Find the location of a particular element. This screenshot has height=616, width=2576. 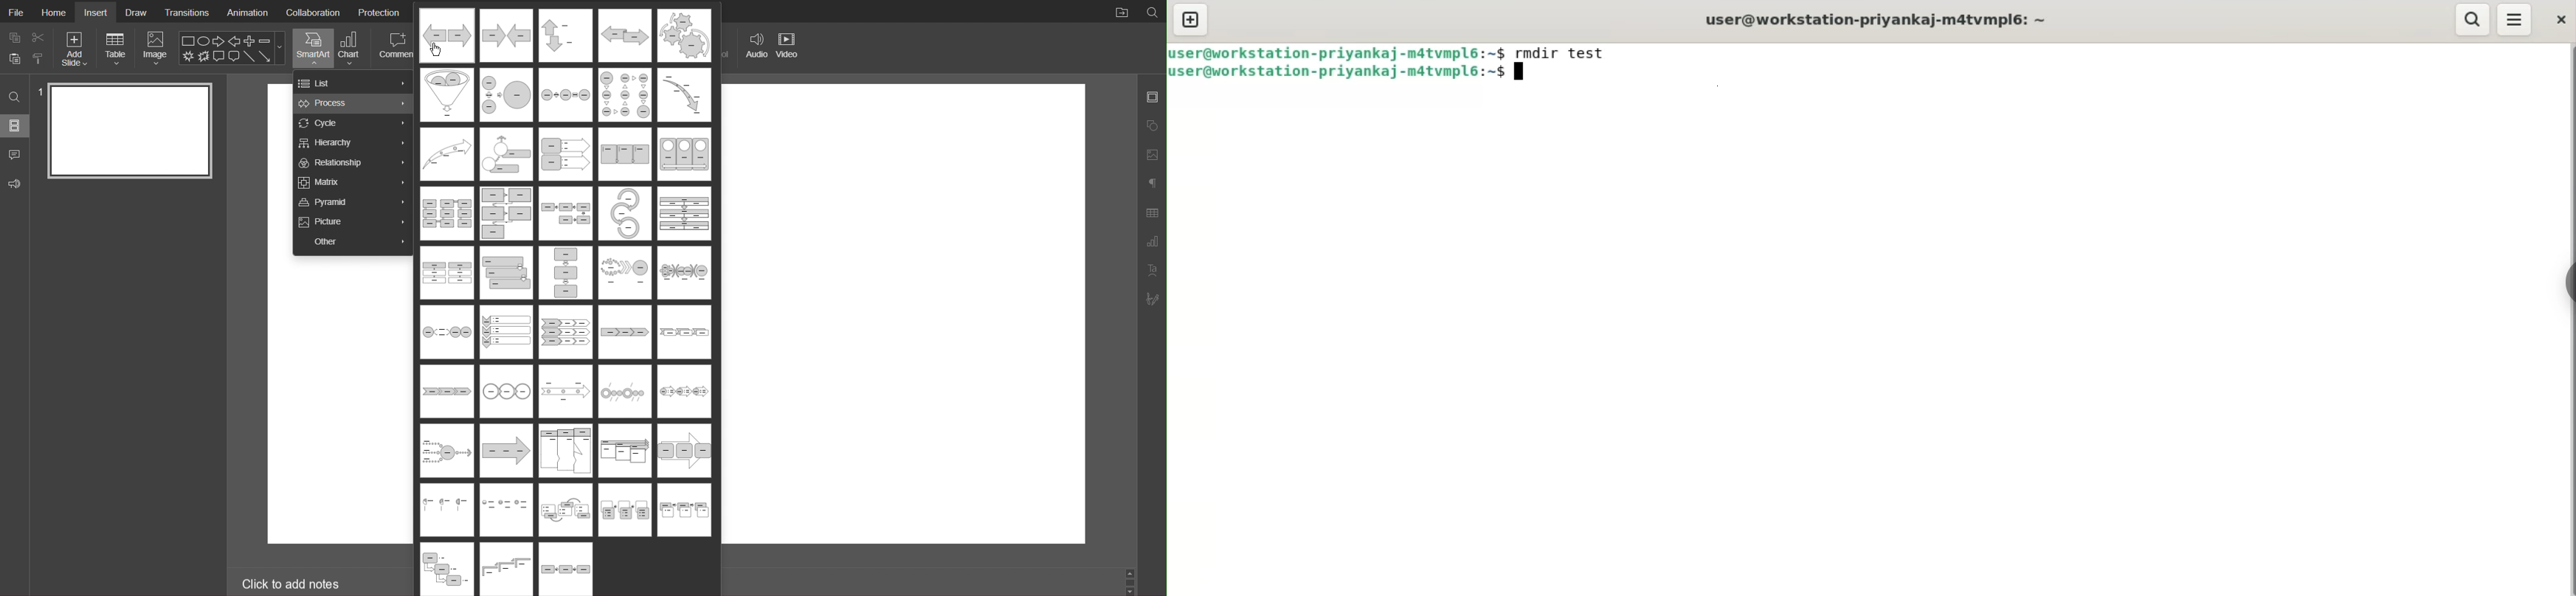

Comment  is located at coordinates (397, 49).